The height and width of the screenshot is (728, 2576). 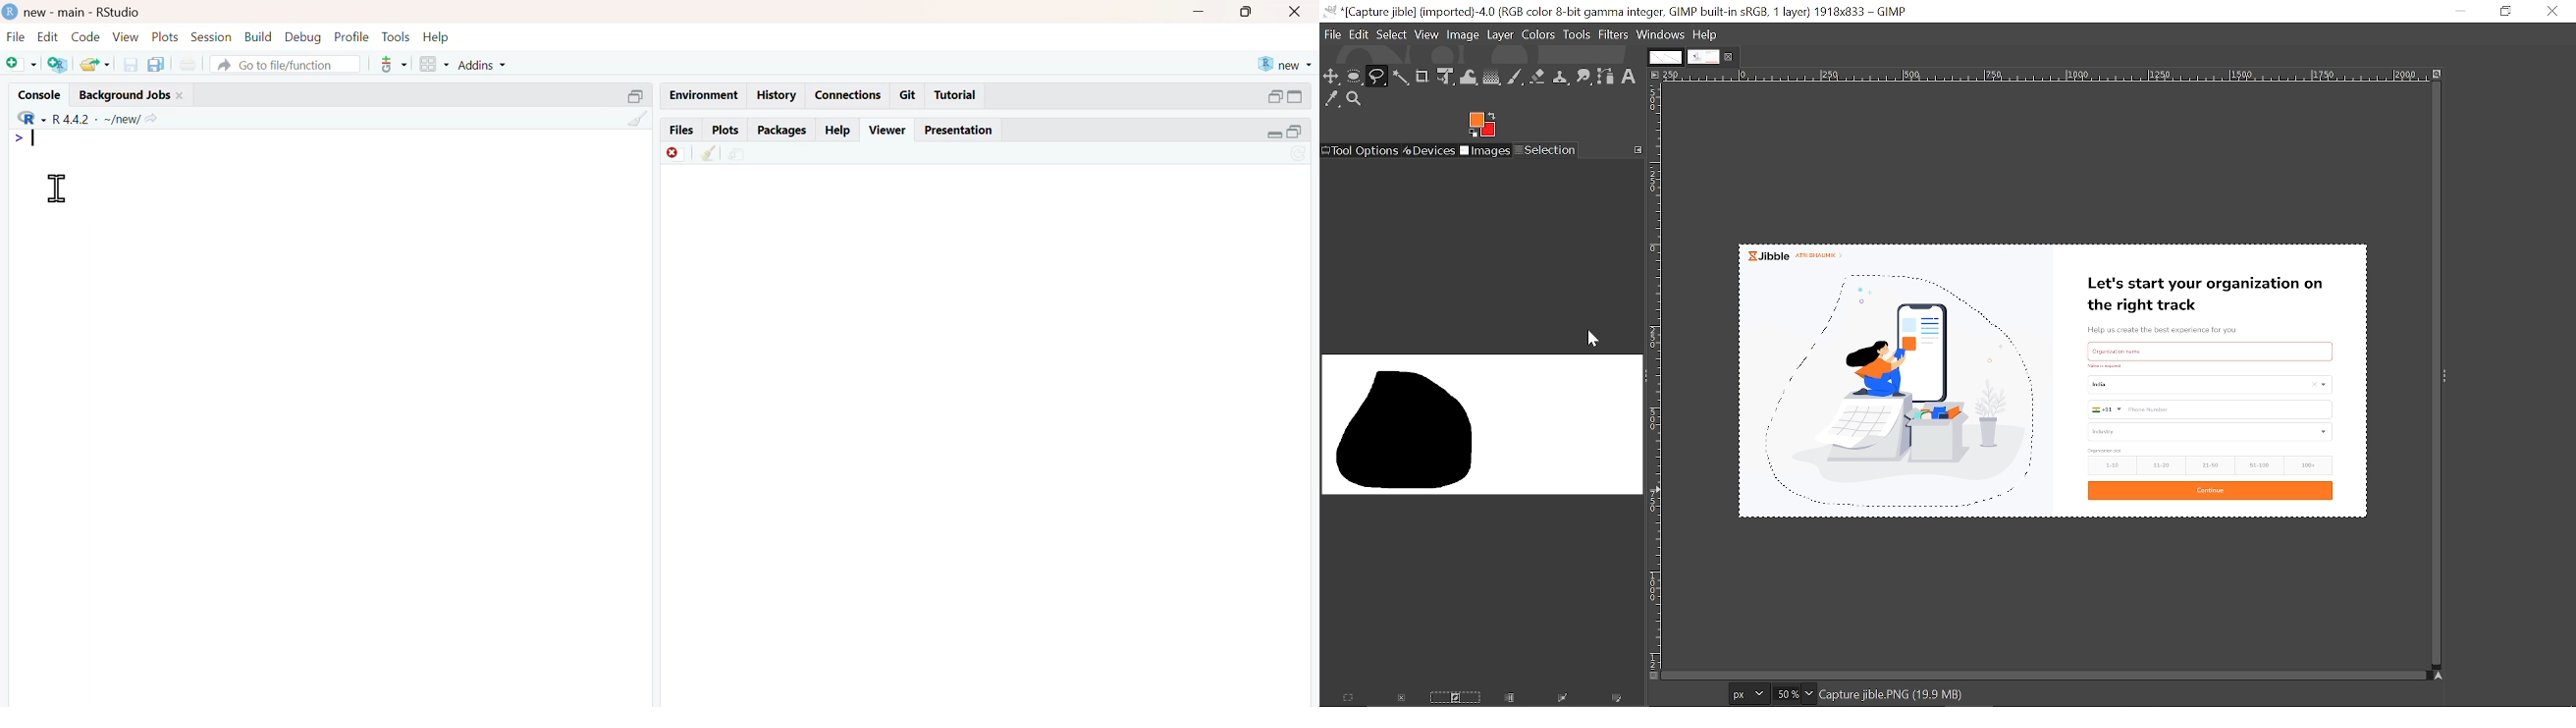 I want to click on Tutorial , so click(x=956, y=94).